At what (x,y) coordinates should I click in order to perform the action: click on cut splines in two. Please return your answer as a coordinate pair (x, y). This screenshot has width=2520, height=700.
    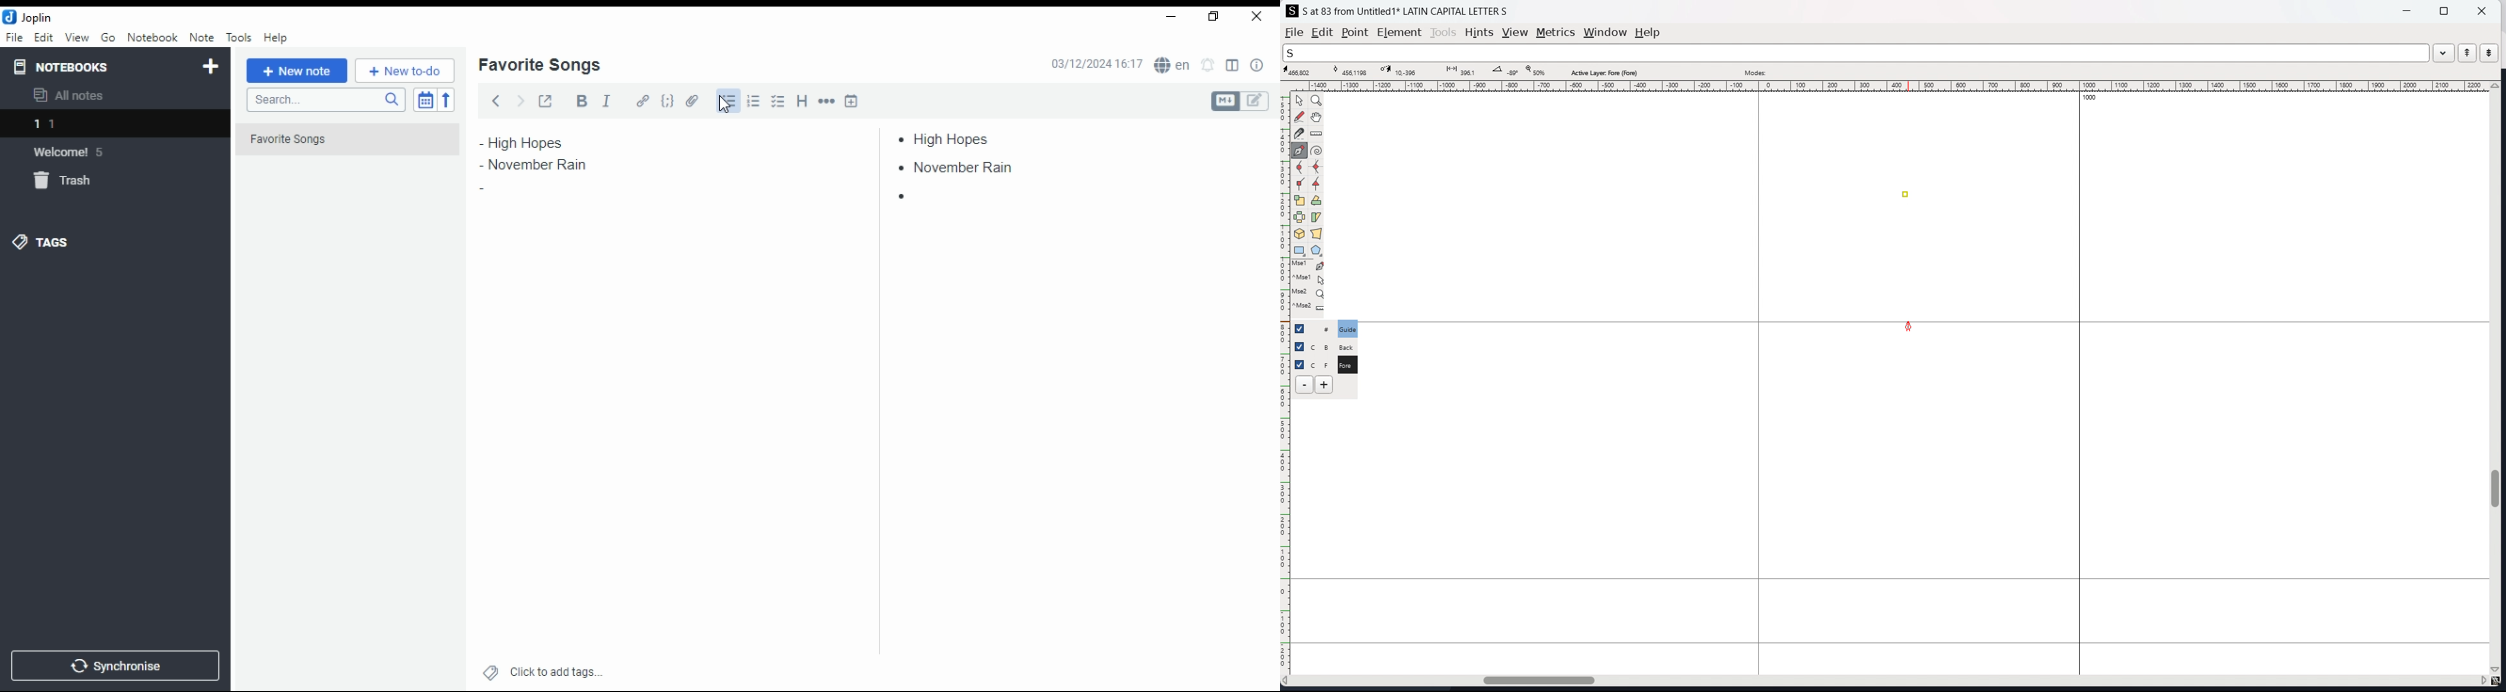
    Looking at the image, I should click on (1299, 134).